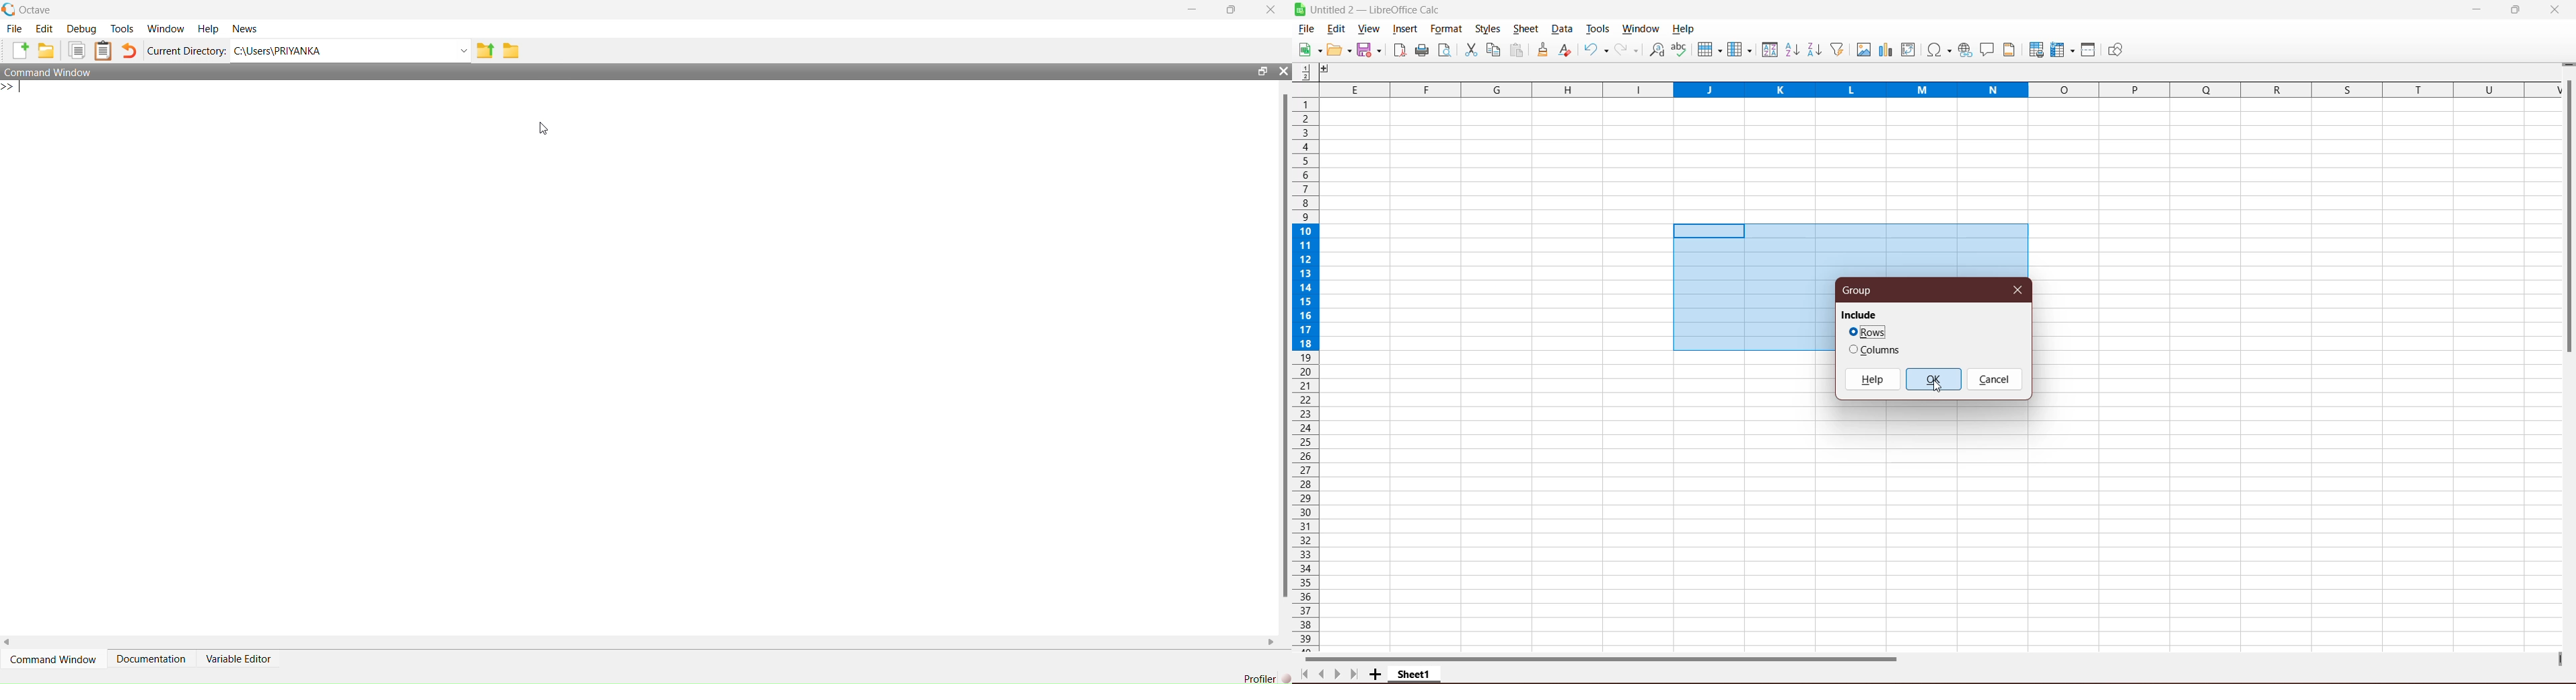  What do you see at coordinates (1416, 674) in the screenshot?
I see `Sheet Name` at bounding box center [1416, 674].